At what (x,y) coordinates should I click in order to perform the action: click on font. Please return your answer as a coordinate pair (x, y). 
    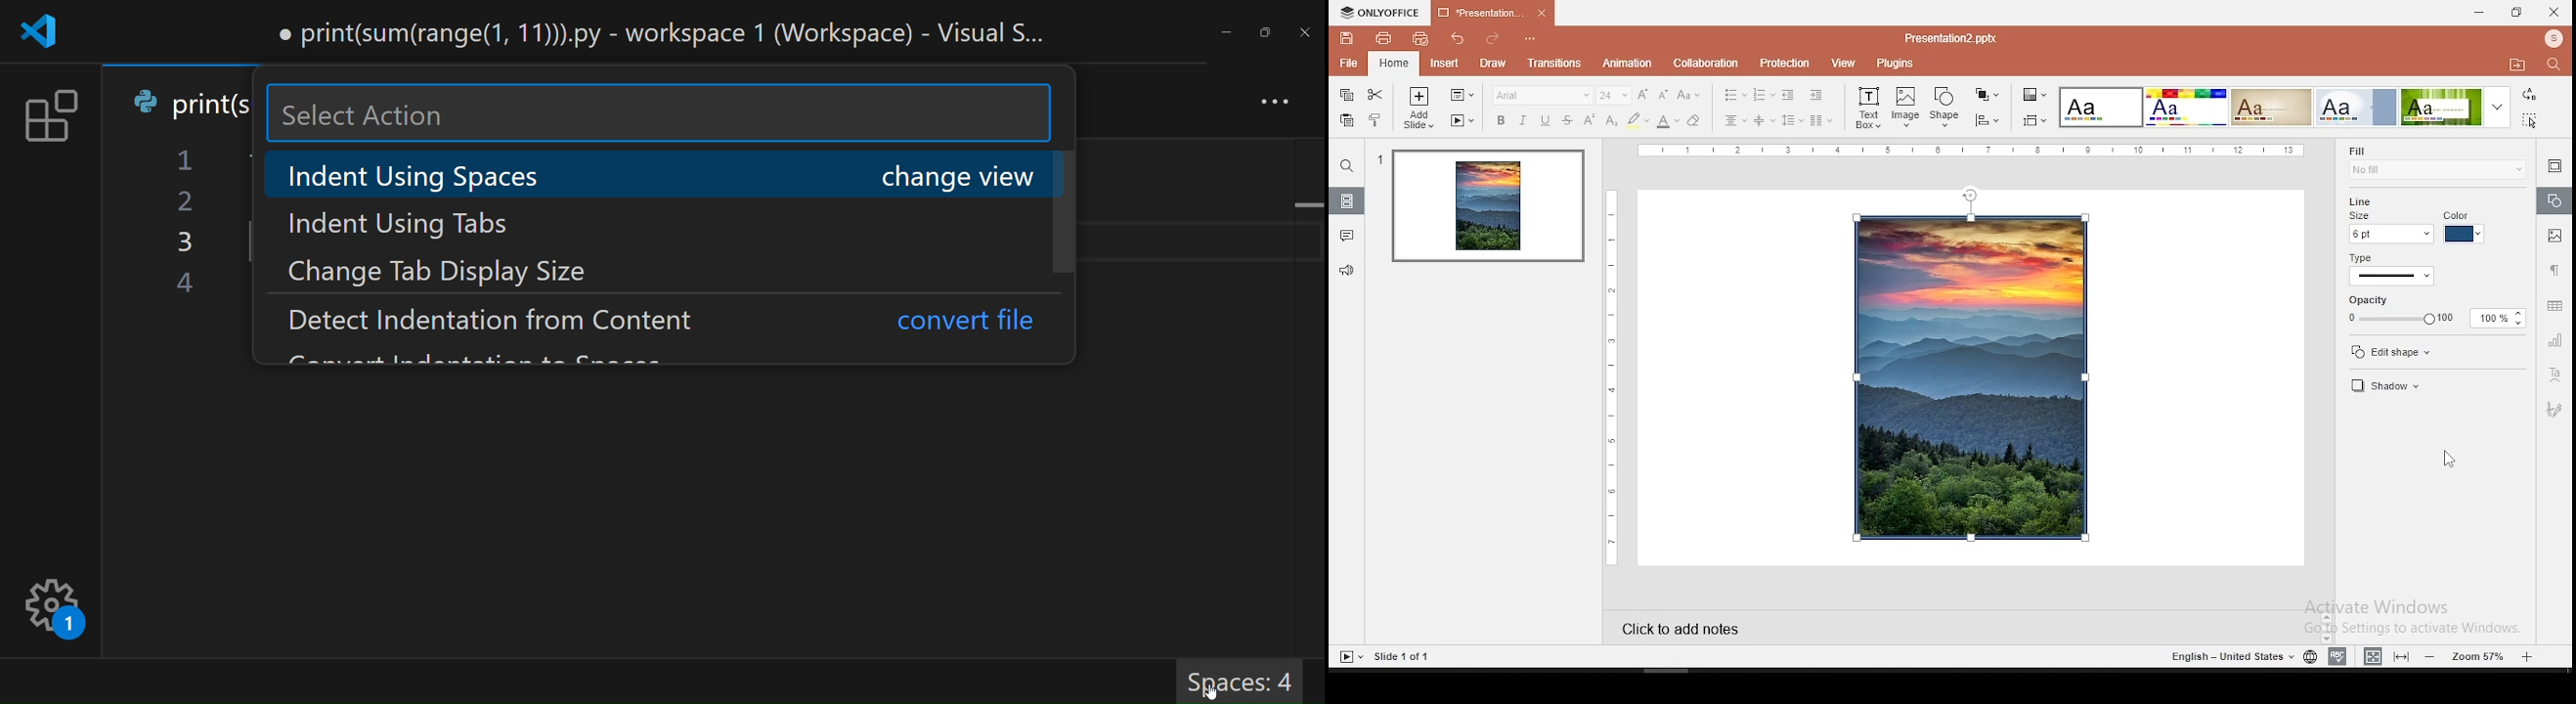
    Looking at the image, I should click on (1543, 96).